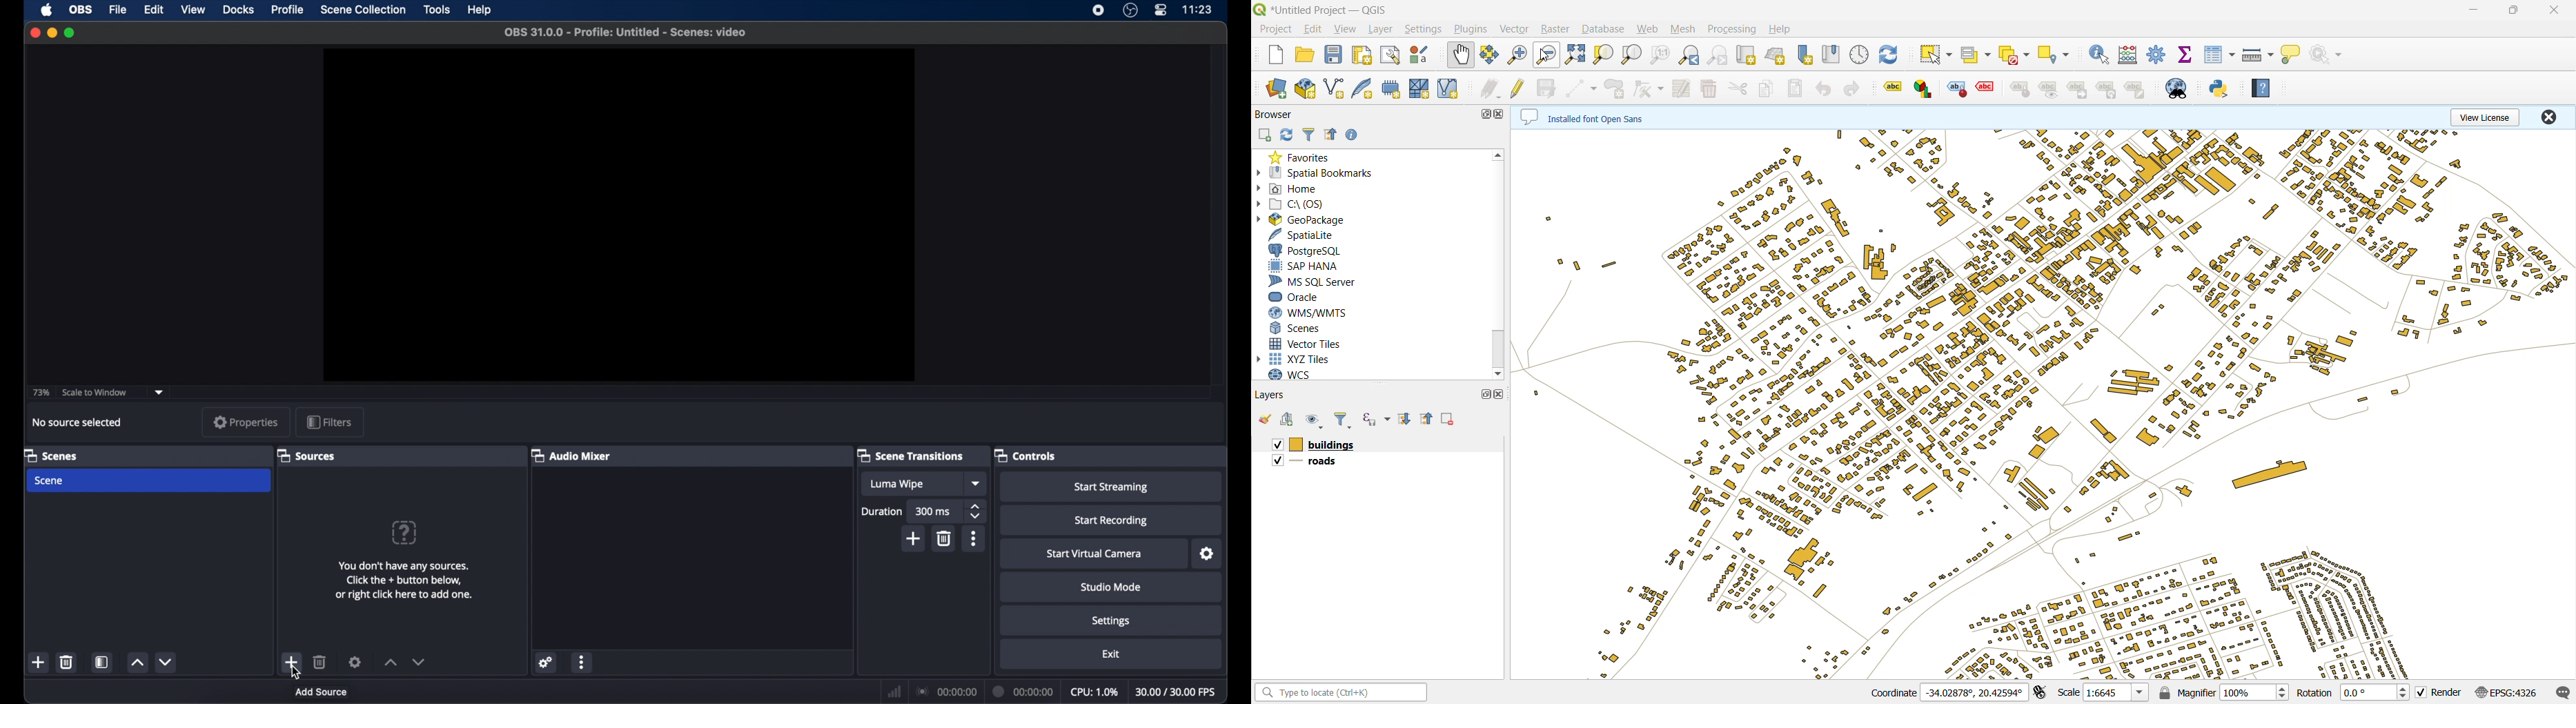  Describe the element at coordinates (1288, 134) in the screenshot. I see `refresh` at that location.